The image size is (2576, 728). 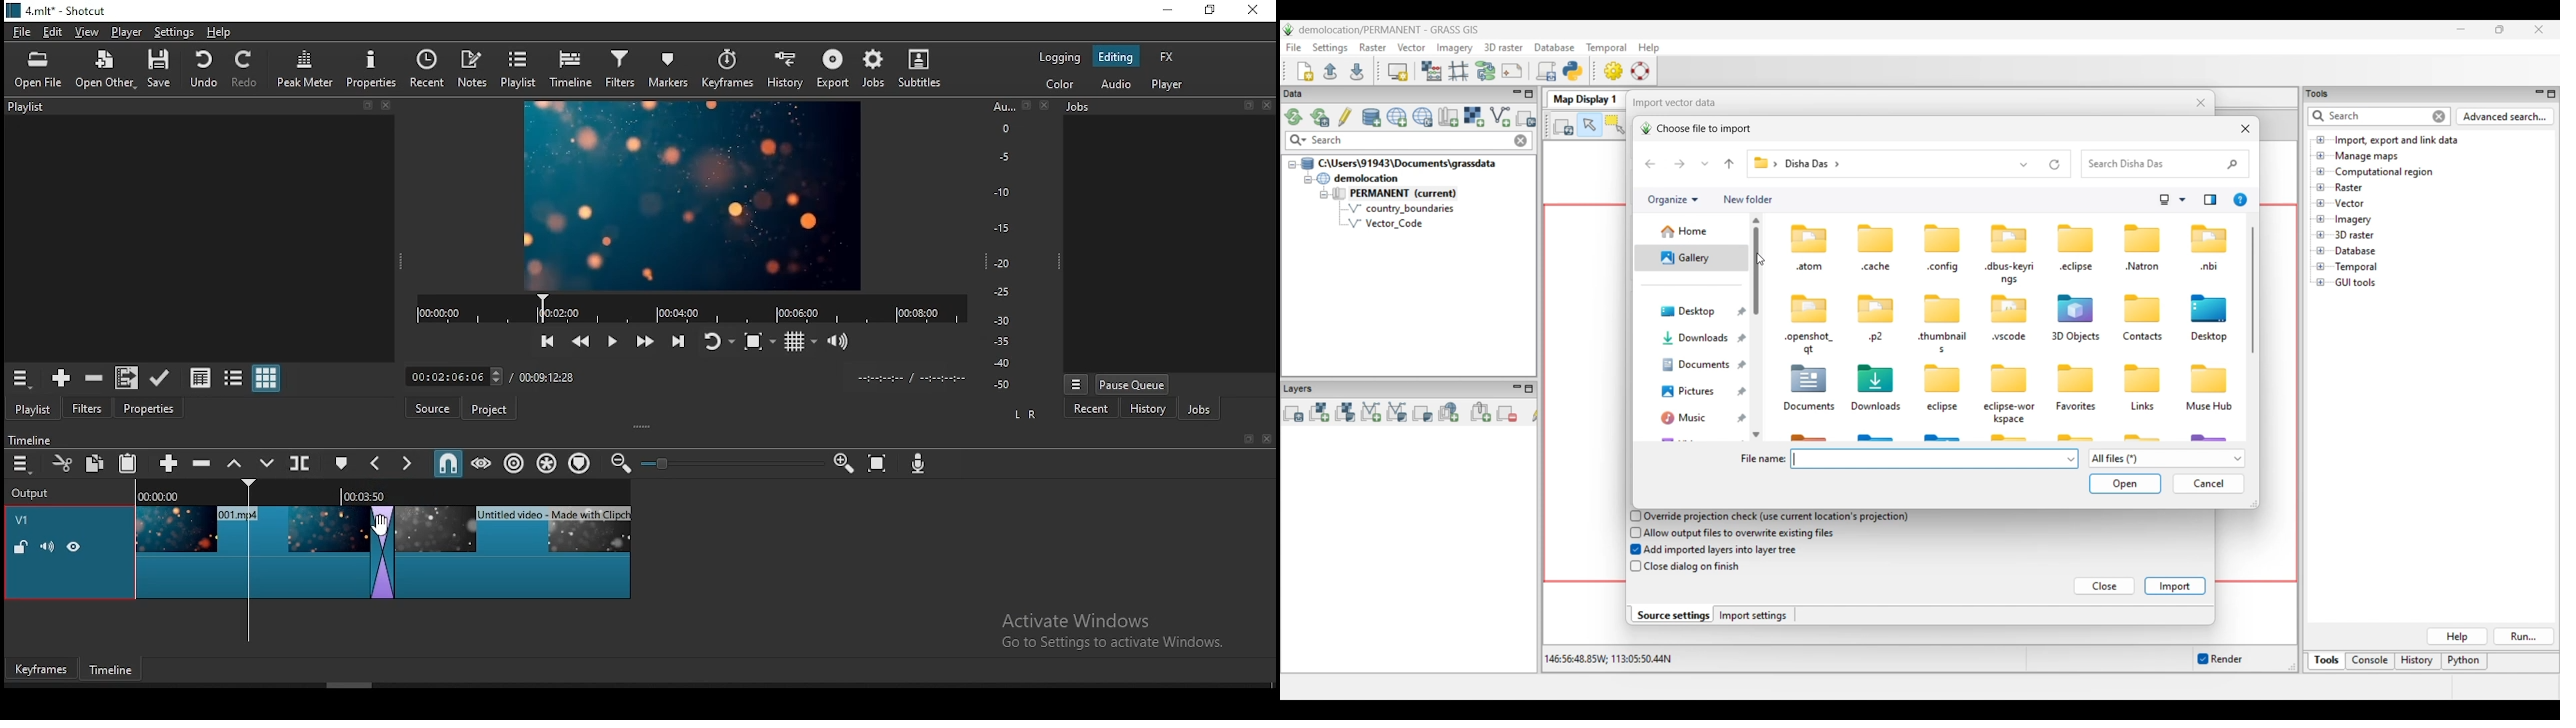 I want to click on Show interface in a smaller tab, so click(x=2499, y=29).